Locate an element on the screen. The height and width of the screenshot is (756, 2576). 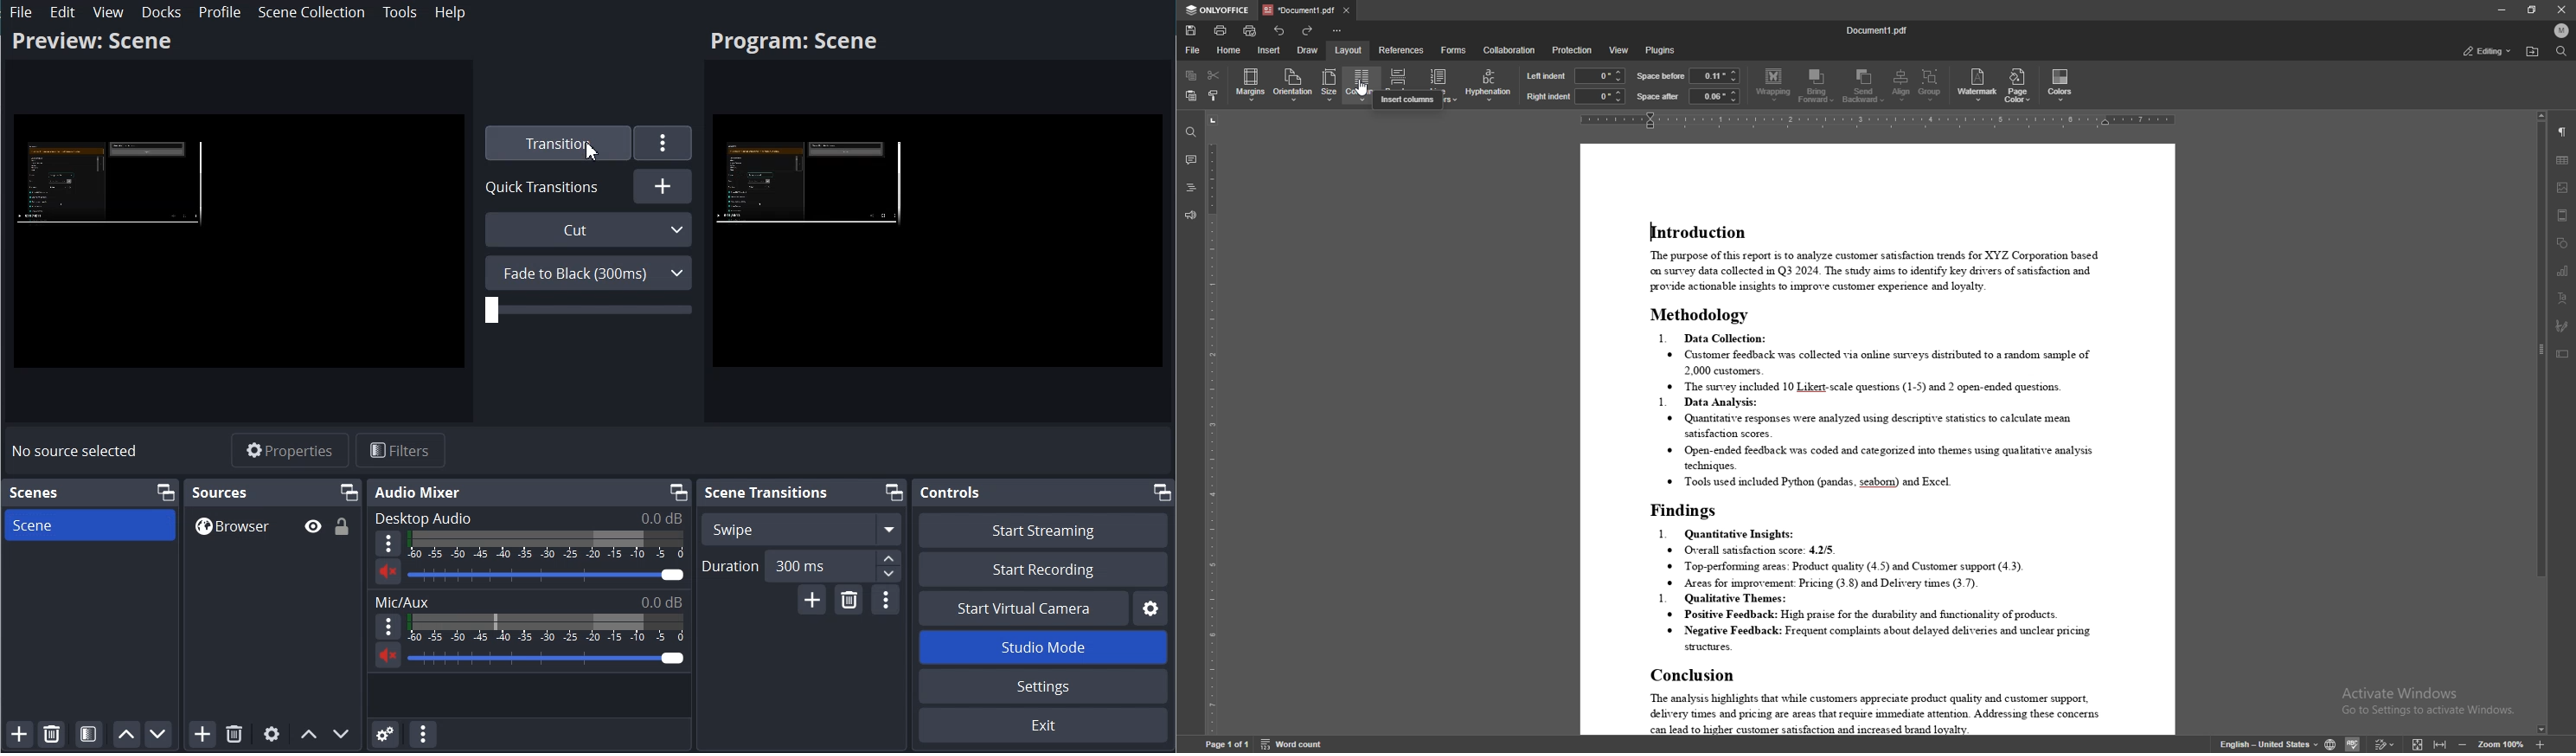
Maximize is located at coordinates (894, 492).